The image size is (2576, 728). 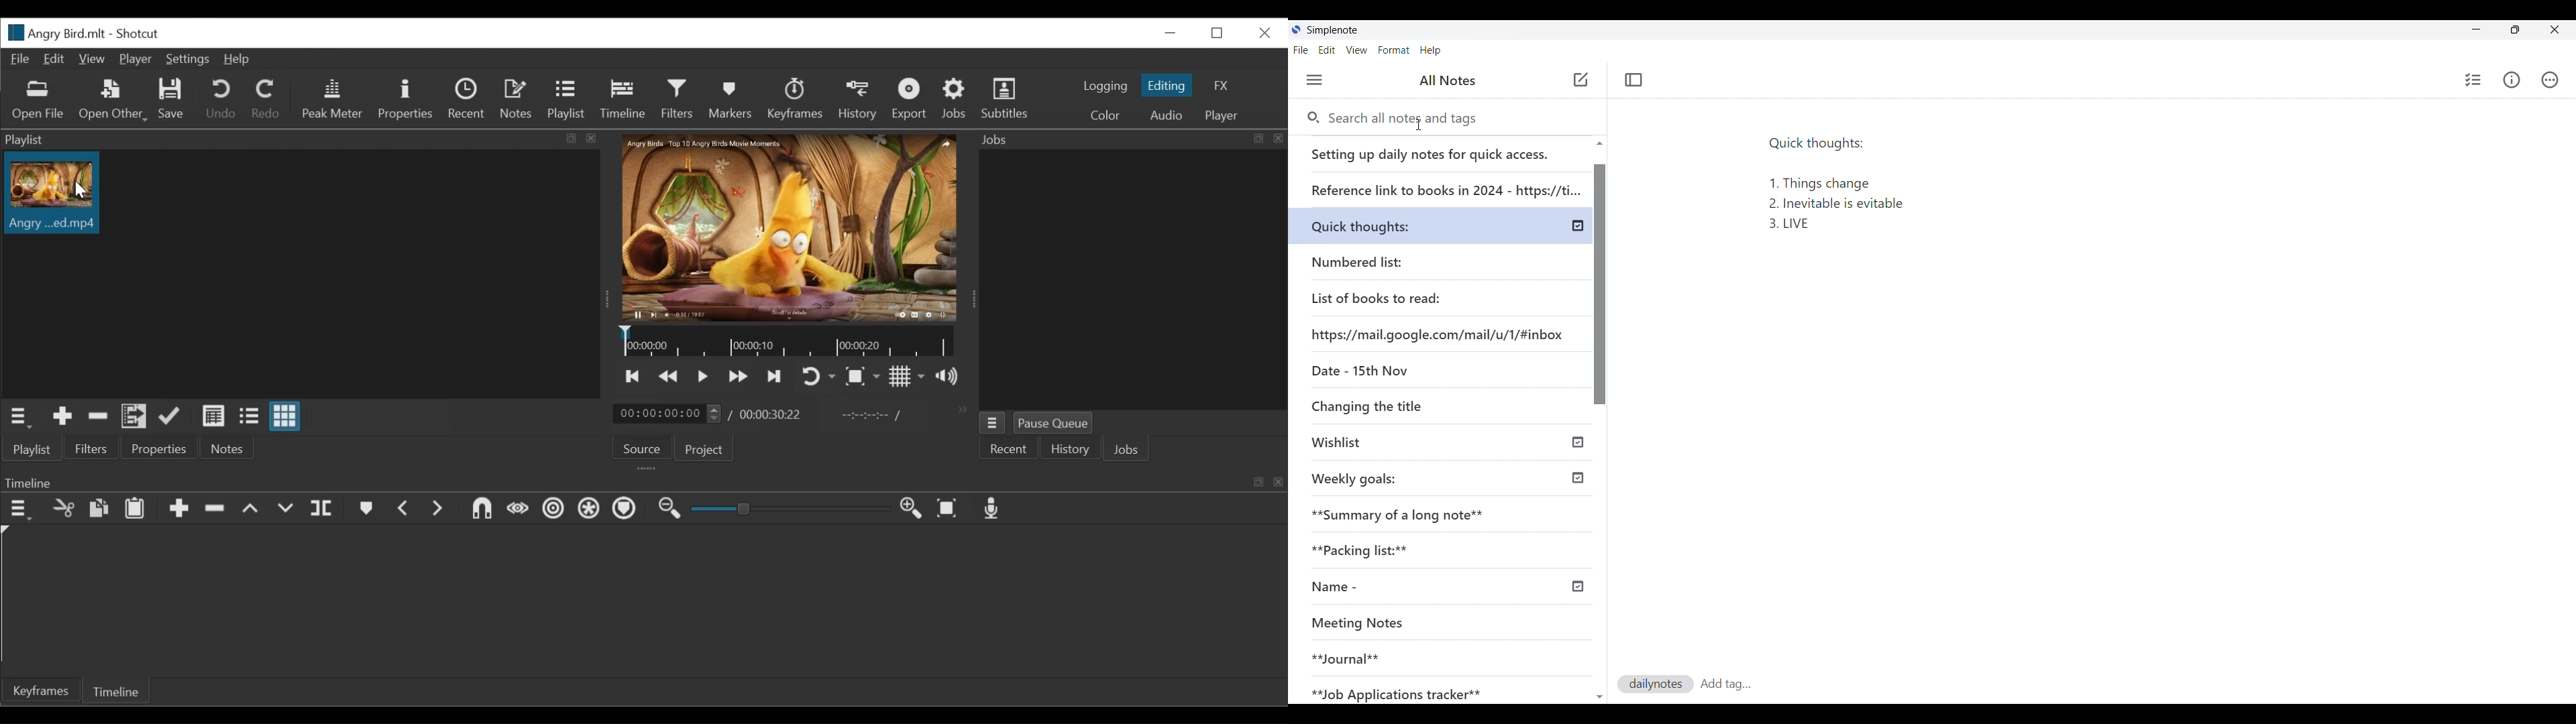 I want to click on Paste, so click(x=135, y=510).